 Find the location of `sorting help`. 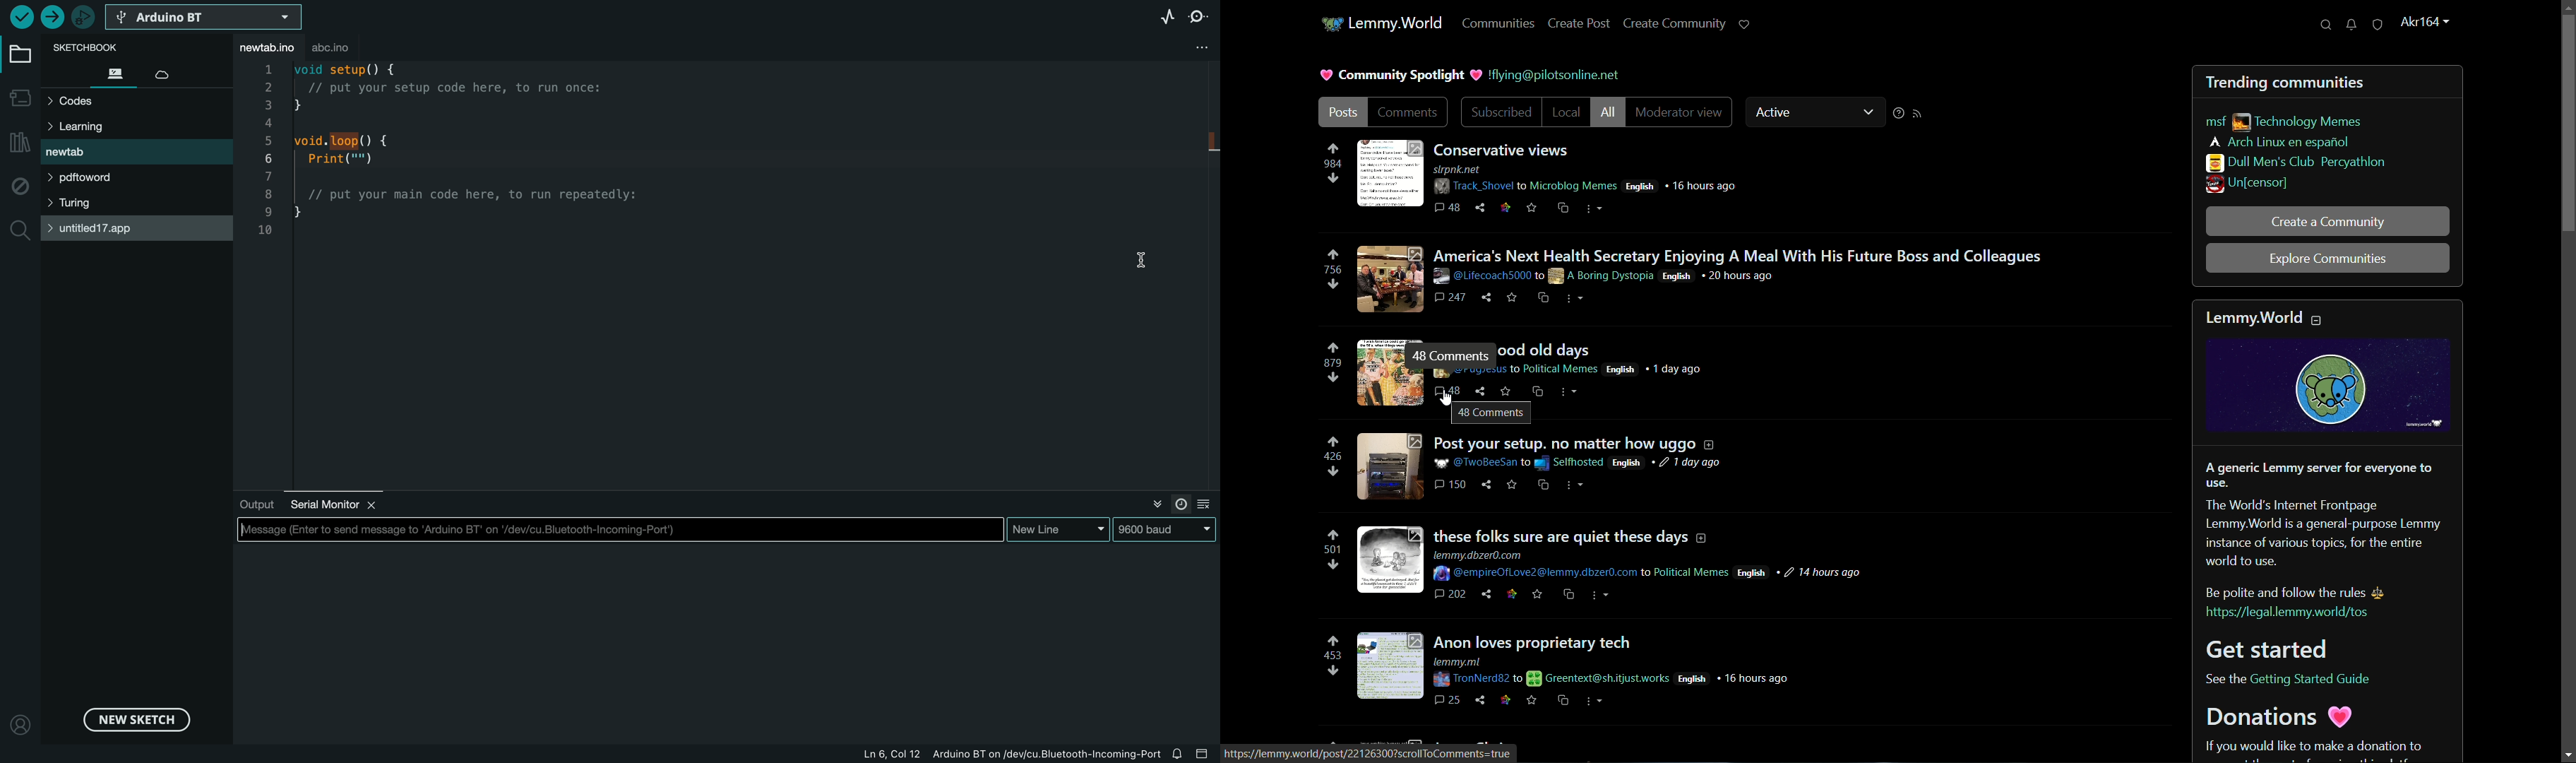

sorting help is located at coordinates (1897, 114).